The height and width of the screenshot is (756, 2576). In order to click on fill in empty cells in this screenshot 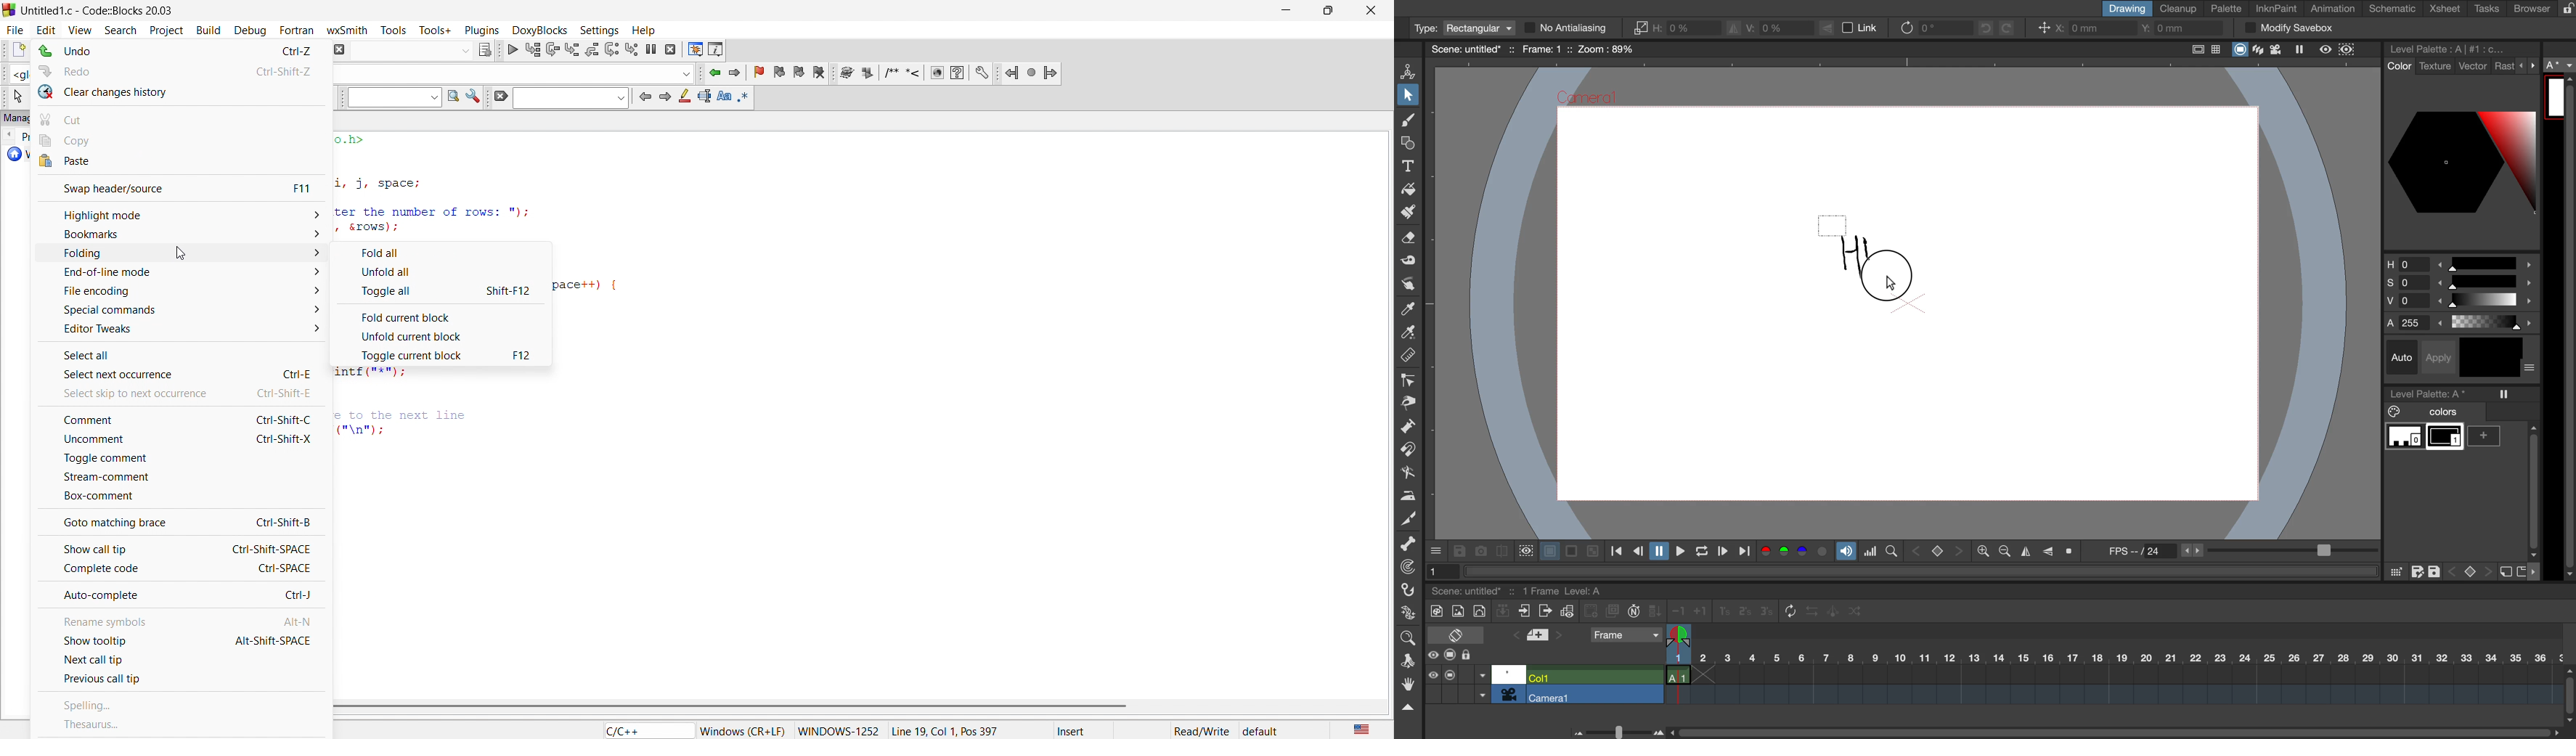, I will do `click(1657, 611)`.